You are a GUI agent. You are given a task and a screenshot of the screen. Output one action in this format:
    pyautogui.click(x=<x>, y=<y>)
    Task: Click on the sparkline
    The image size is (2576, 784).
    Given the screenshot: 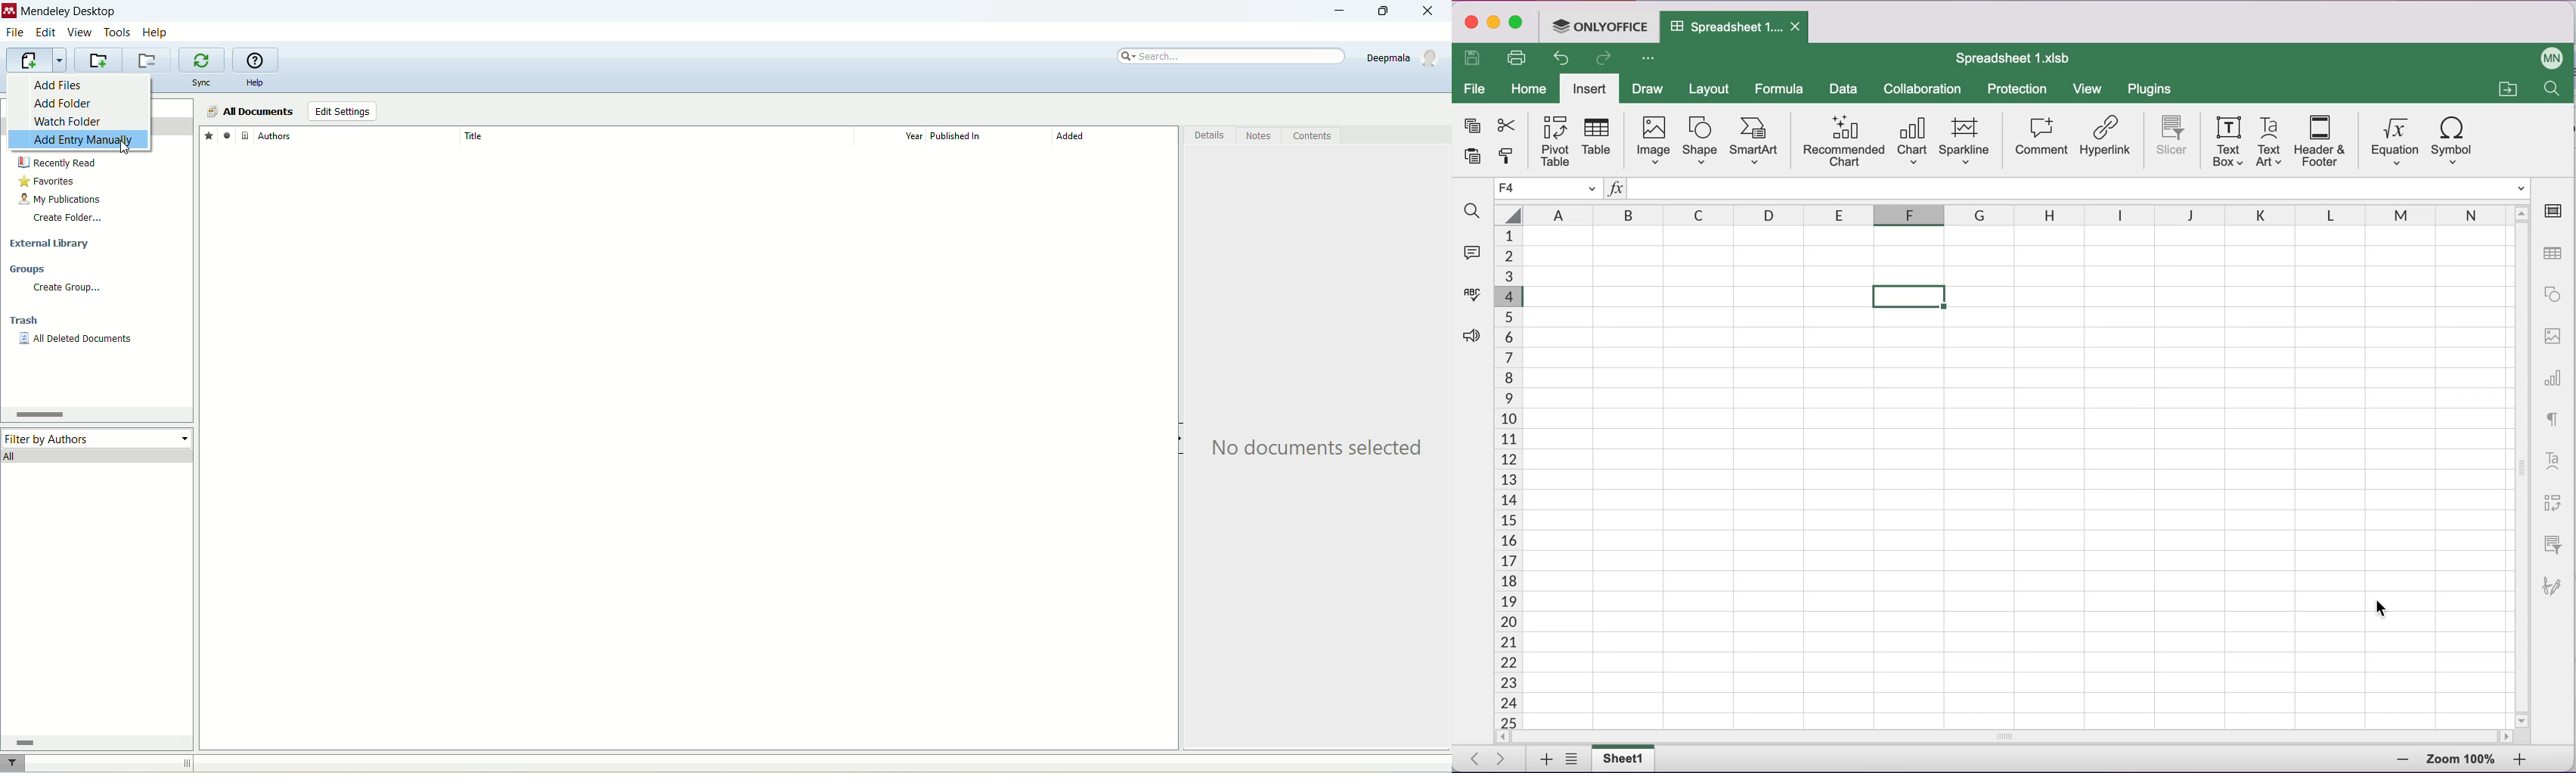 What is the action you would take?
    pyautogui.click(x=1968, y=138)
    